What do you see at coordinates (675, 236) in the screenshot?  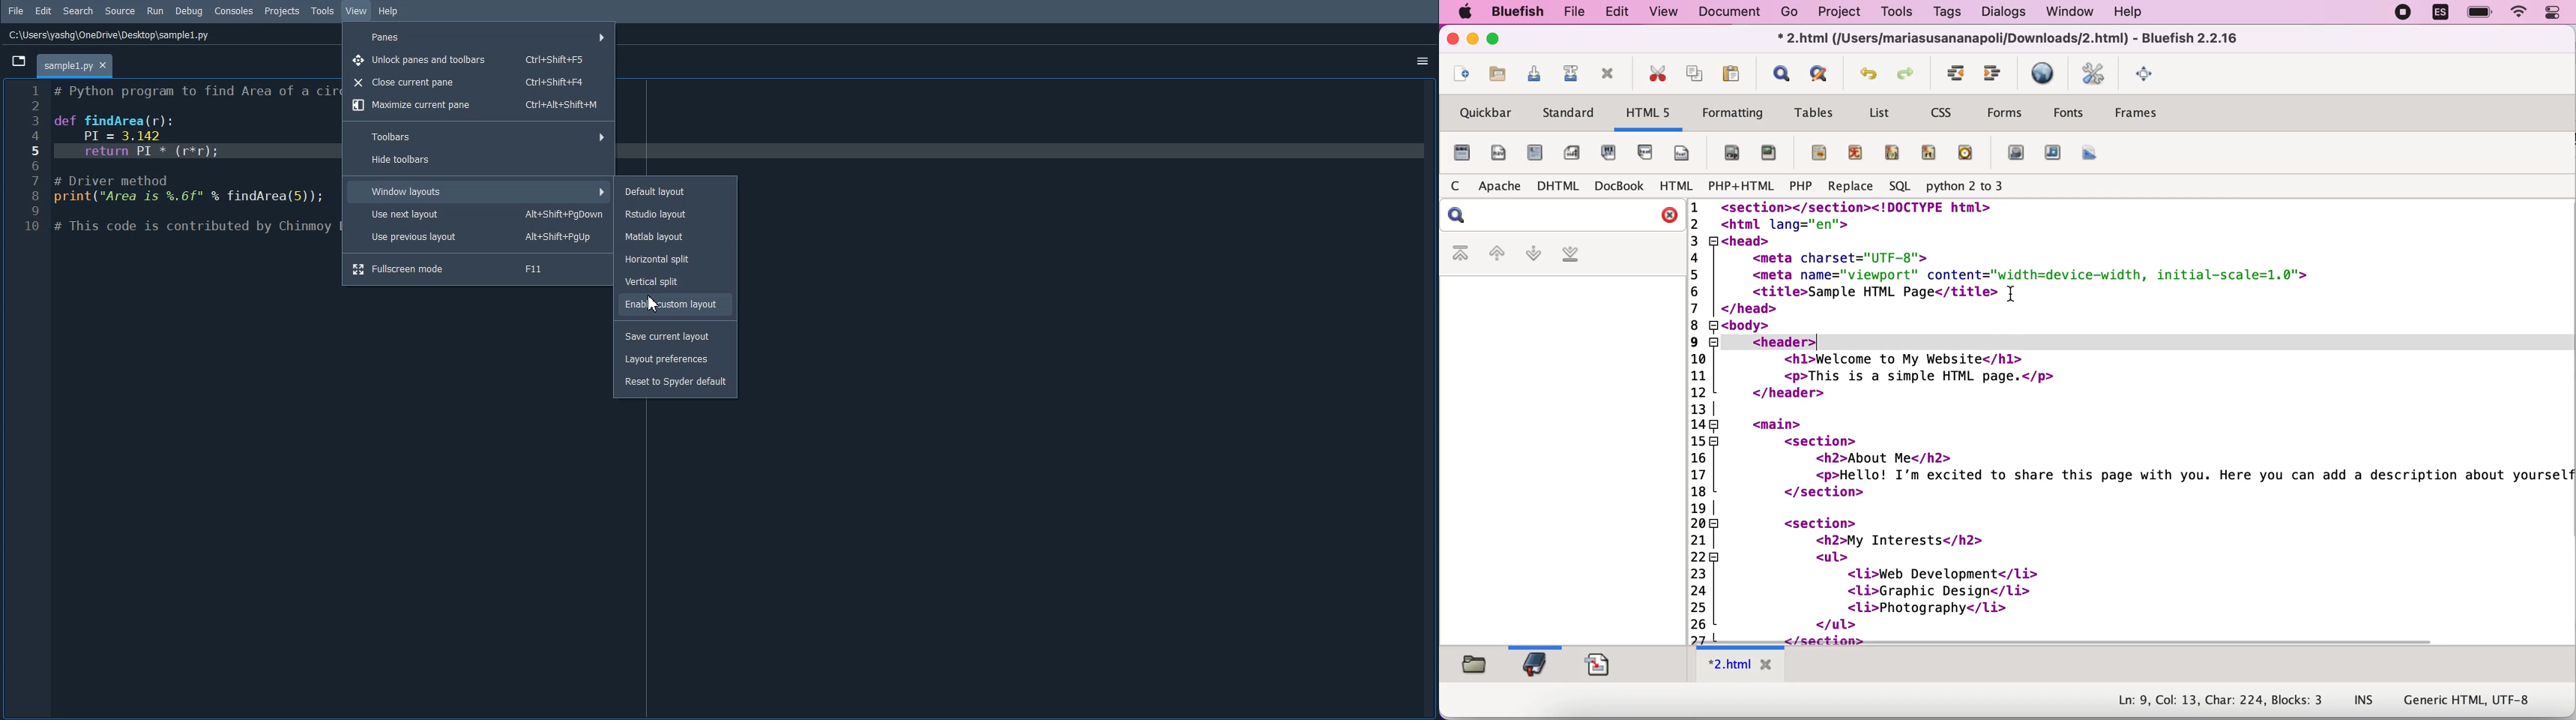 I see `Matlab layout` at bounding box center [675, 236].